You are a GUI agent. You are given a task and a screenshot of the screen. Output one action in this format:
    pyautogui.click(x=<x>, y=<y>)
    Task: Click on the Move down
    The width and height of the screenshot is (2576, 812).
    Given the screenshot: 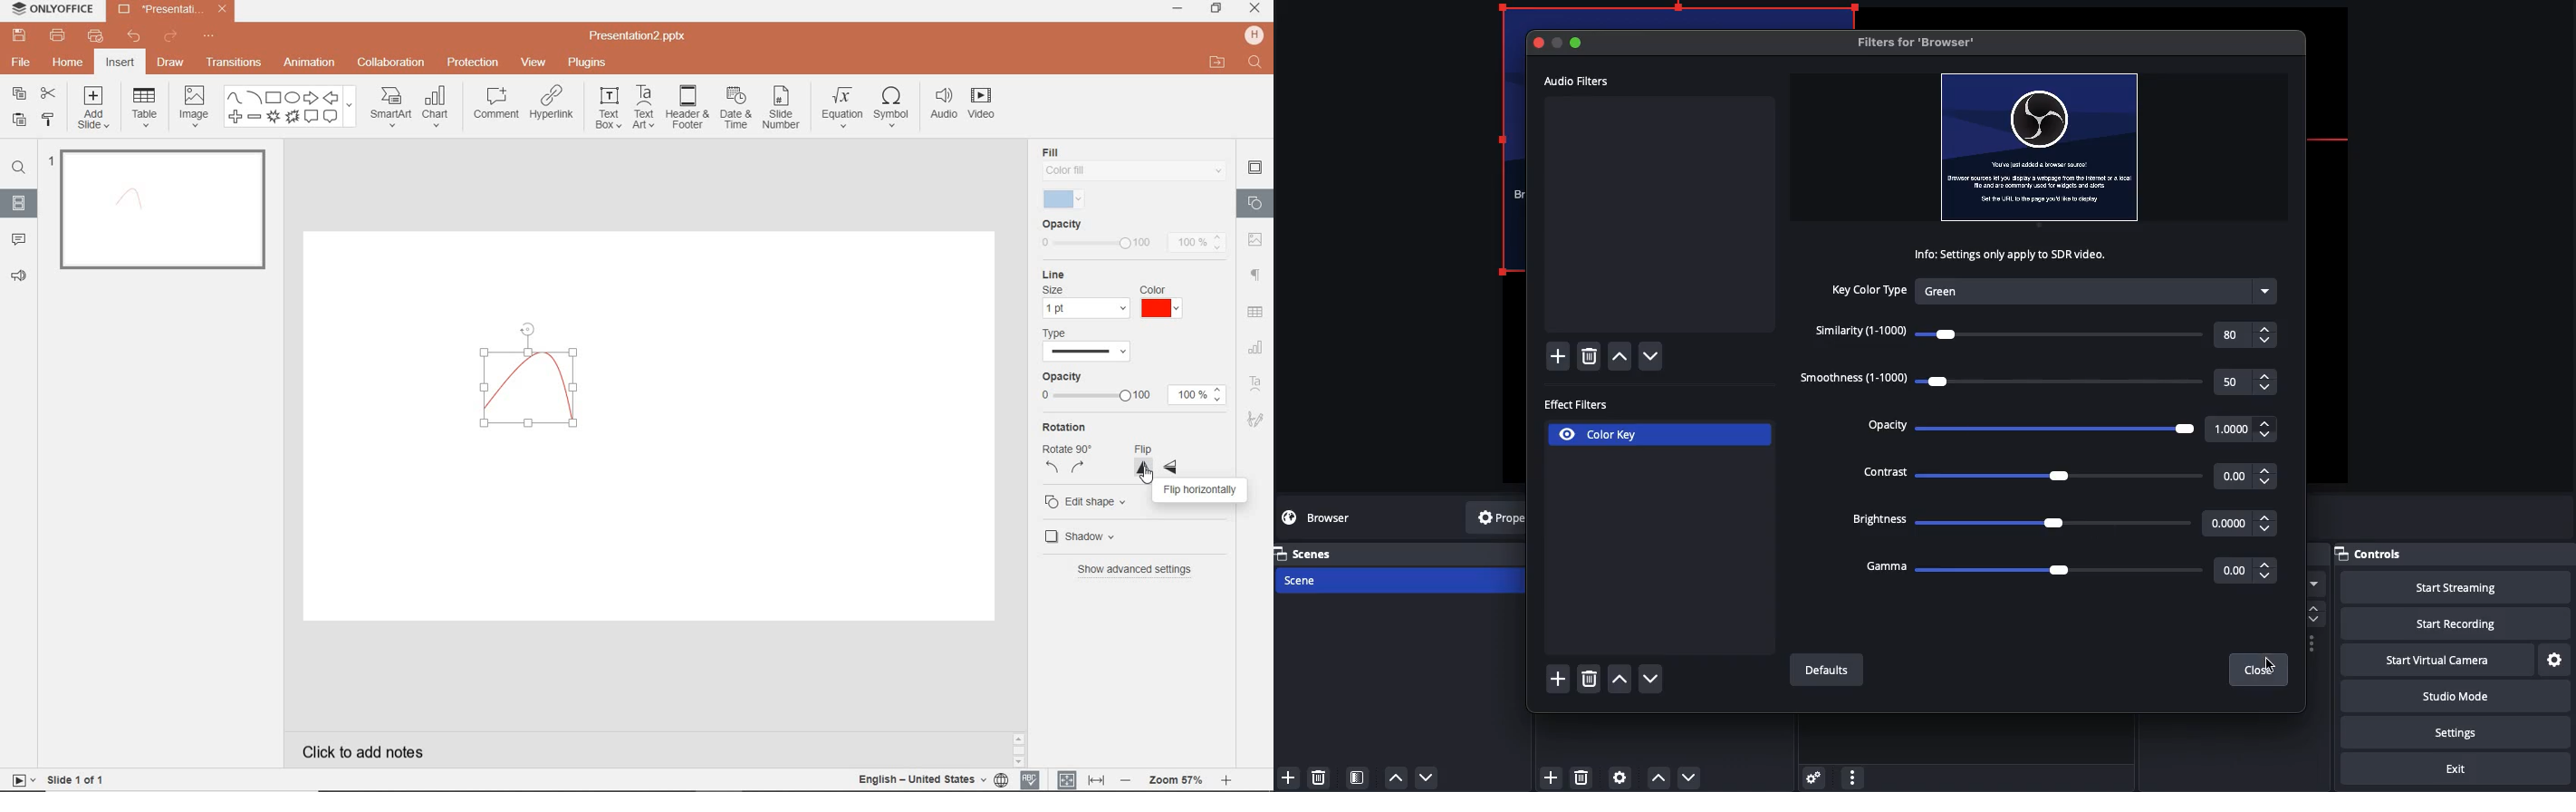 What is the action you would take?
    pyautogui.click(x=1687, y=778)
    